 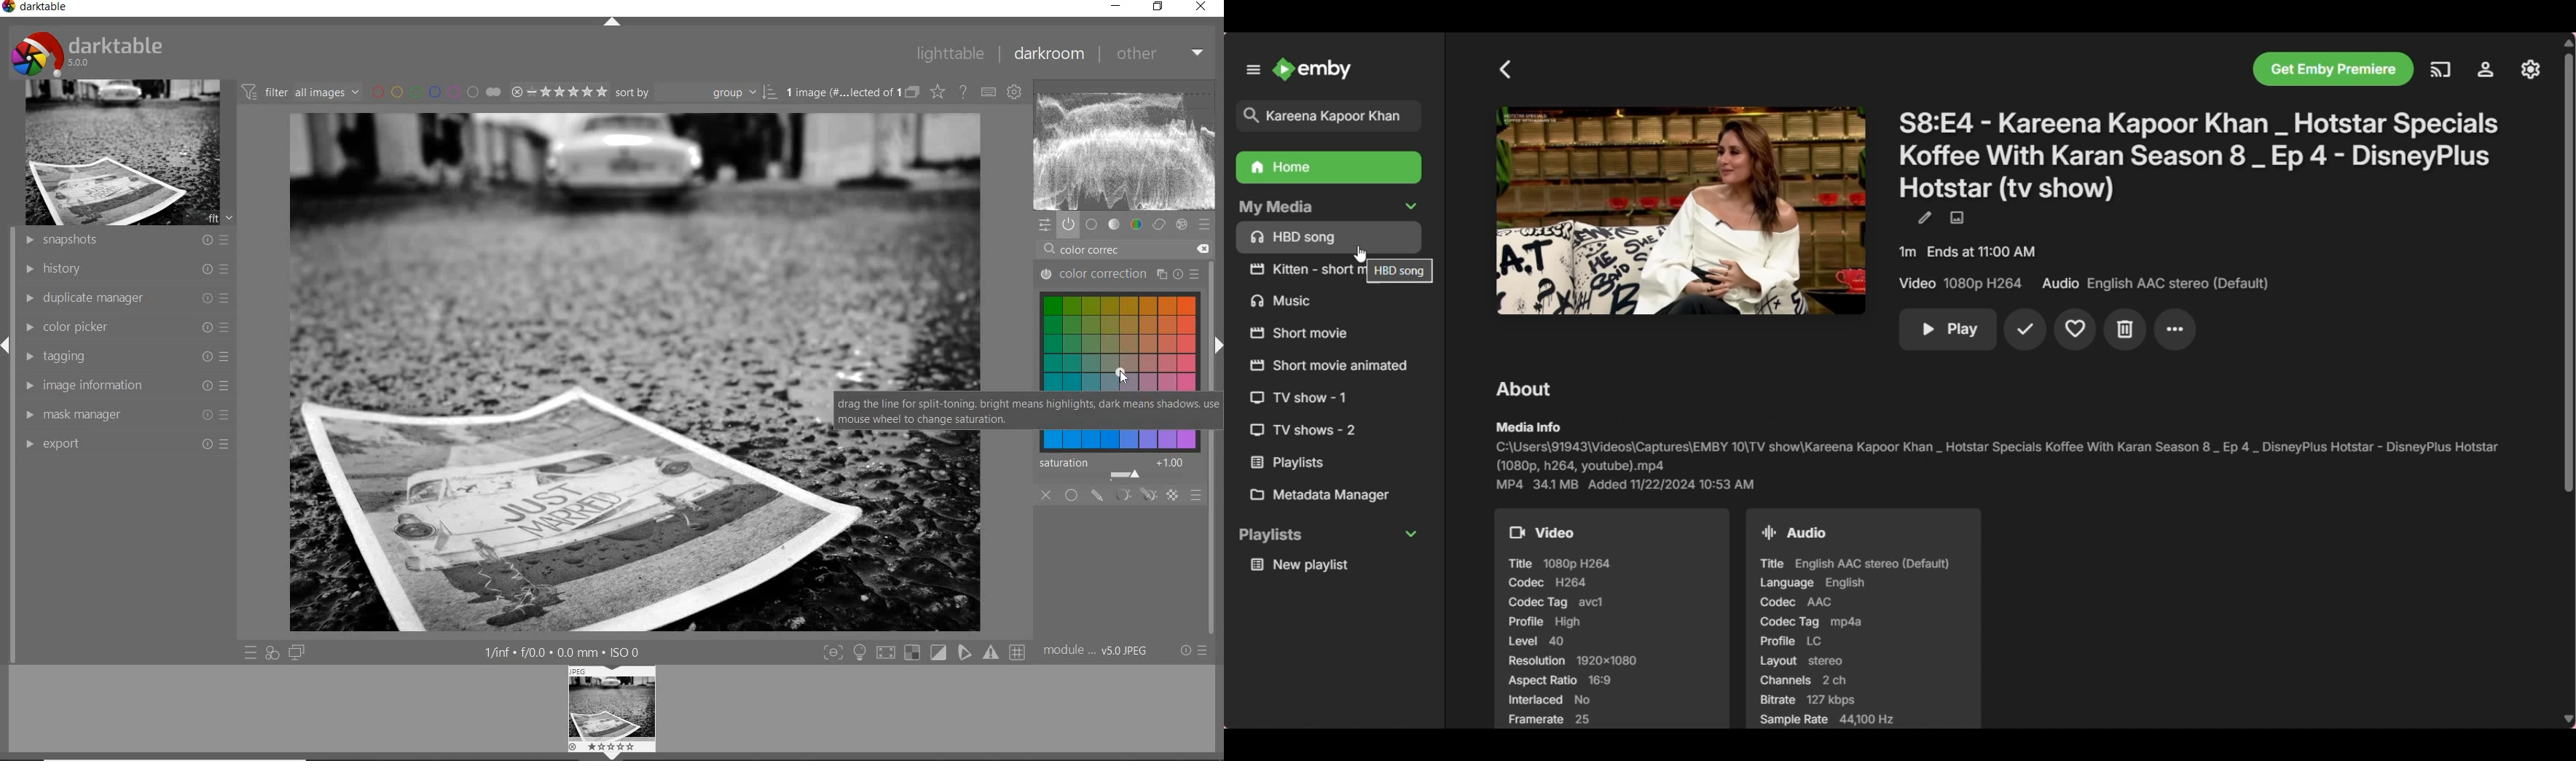 I want to click on Audio details of tv show, so click(x=1864, y=619).